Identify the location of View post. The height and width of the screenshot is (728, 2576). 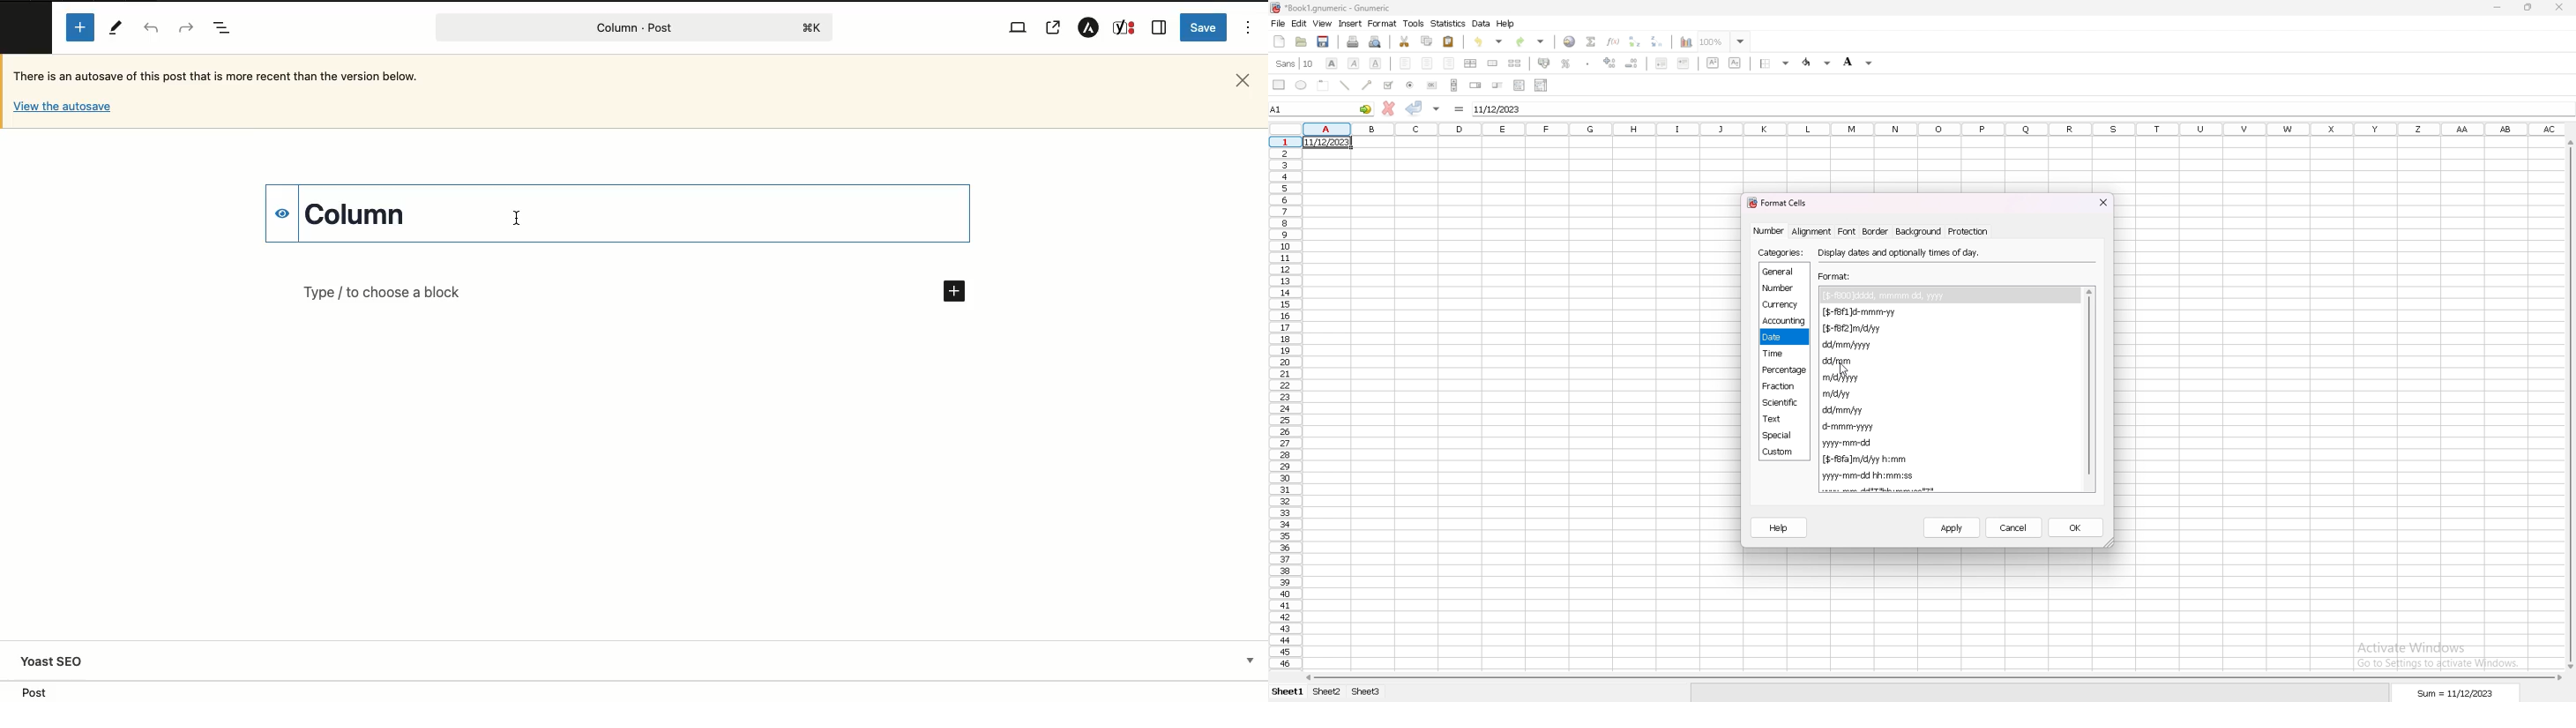
(1054, 29).